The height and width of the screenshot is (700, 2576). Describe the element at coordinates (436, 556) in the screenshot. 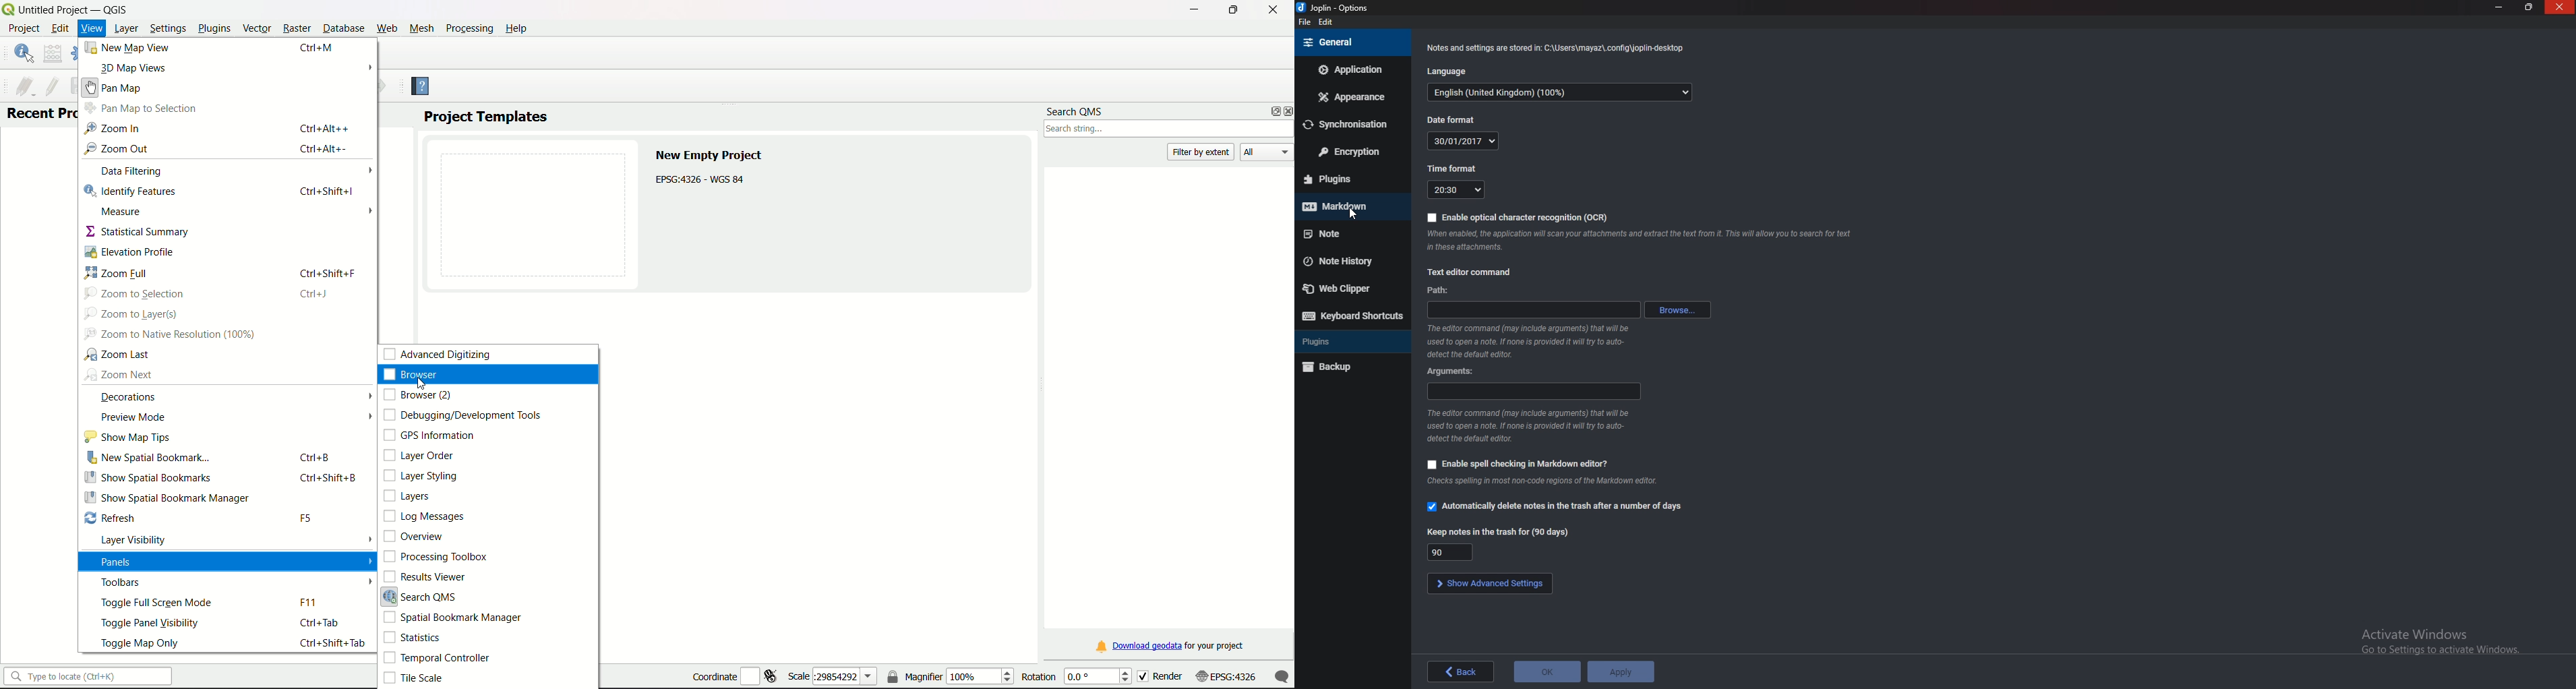

I see `Processing toolbox` at that location.